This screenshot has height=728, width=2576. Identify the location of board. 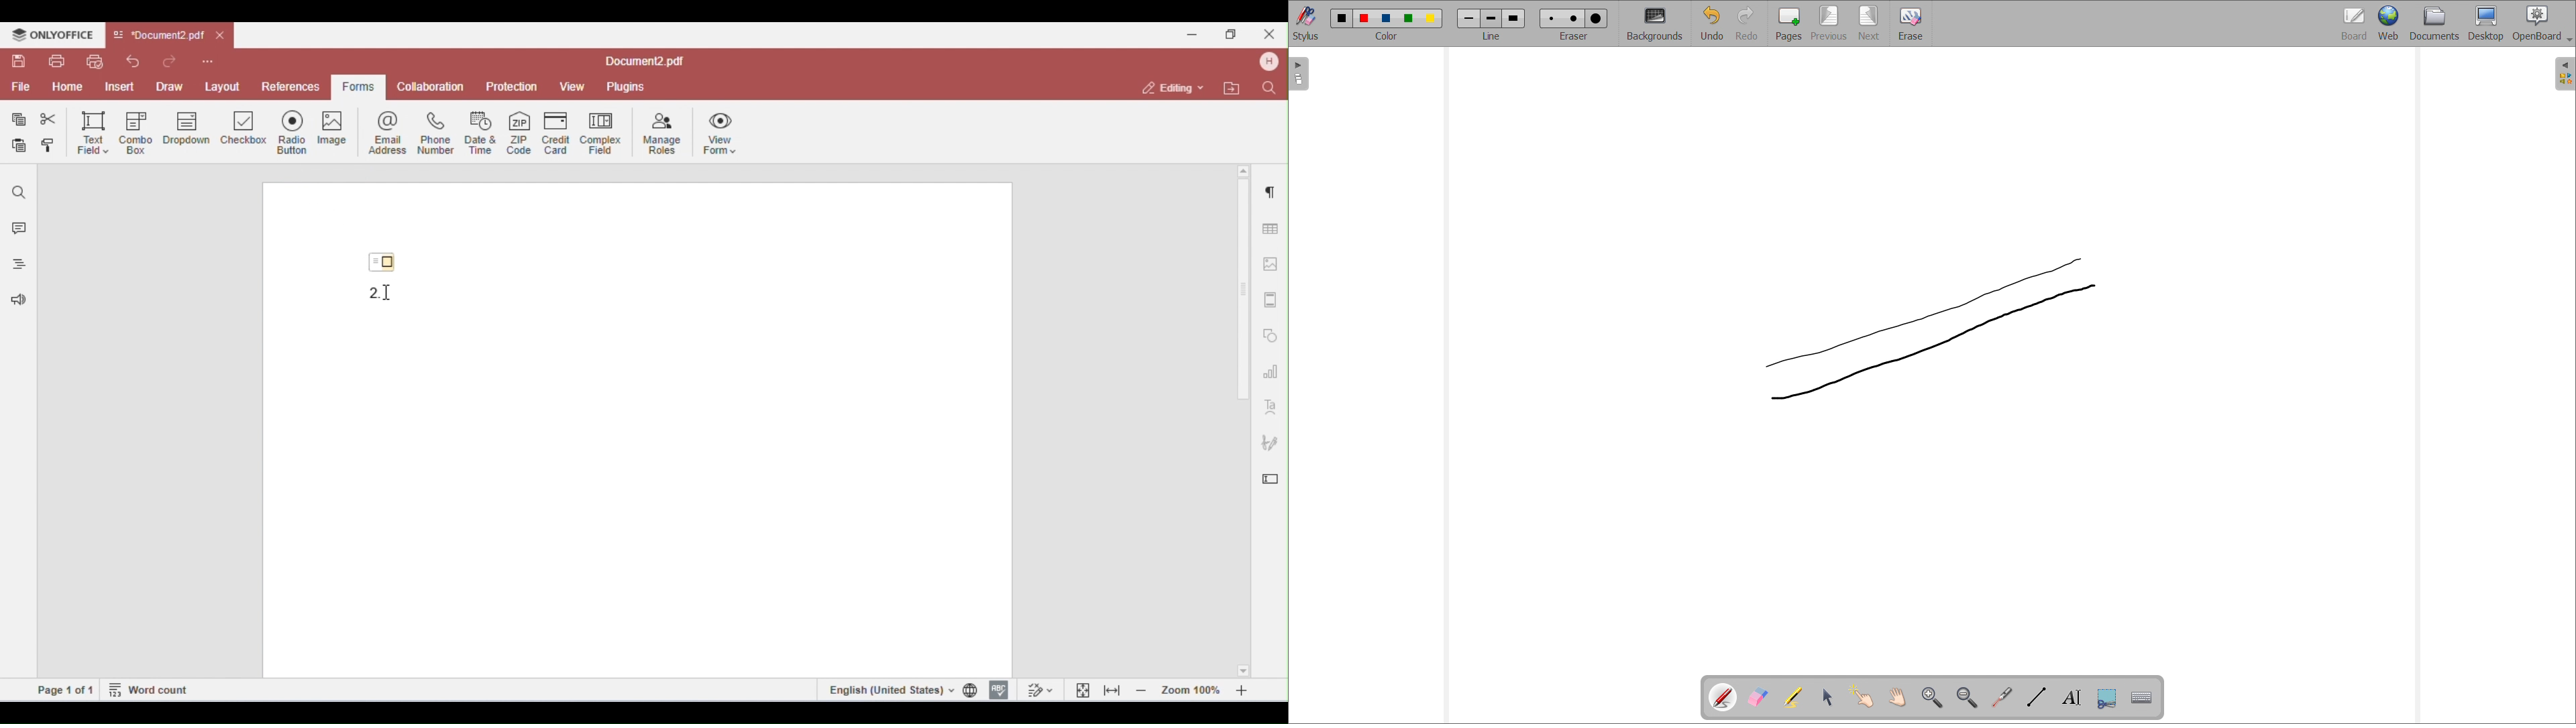
(2353, 23).